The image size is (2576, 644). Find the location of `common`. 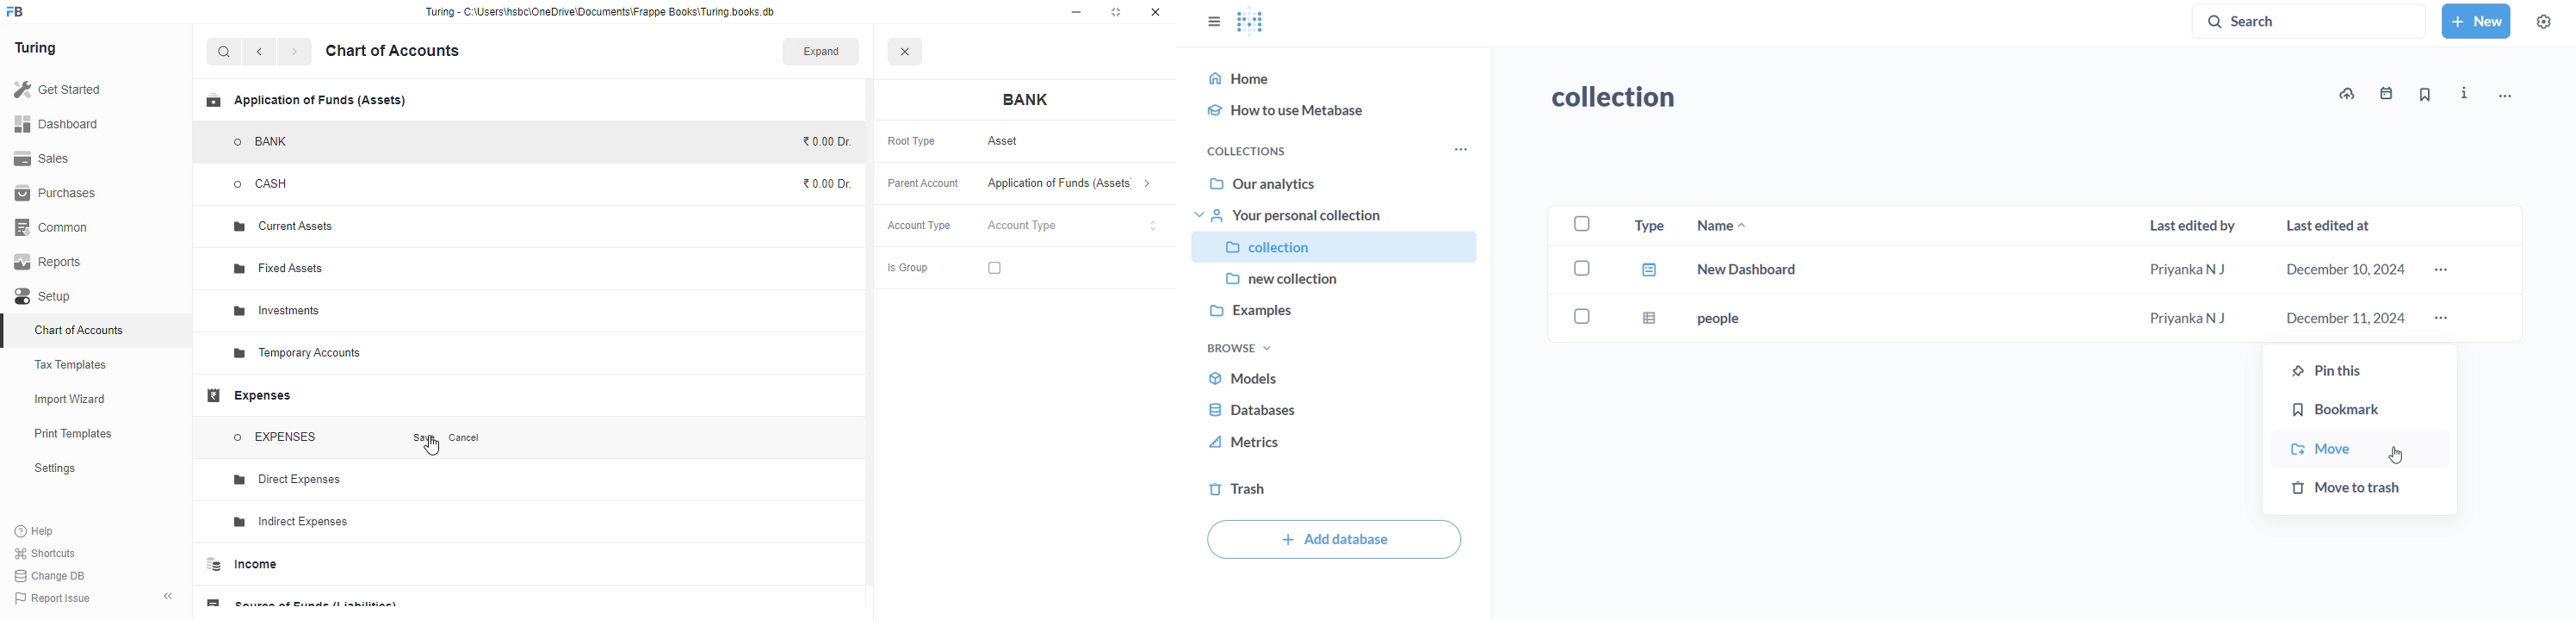

common is located at coordinates (53, 227).